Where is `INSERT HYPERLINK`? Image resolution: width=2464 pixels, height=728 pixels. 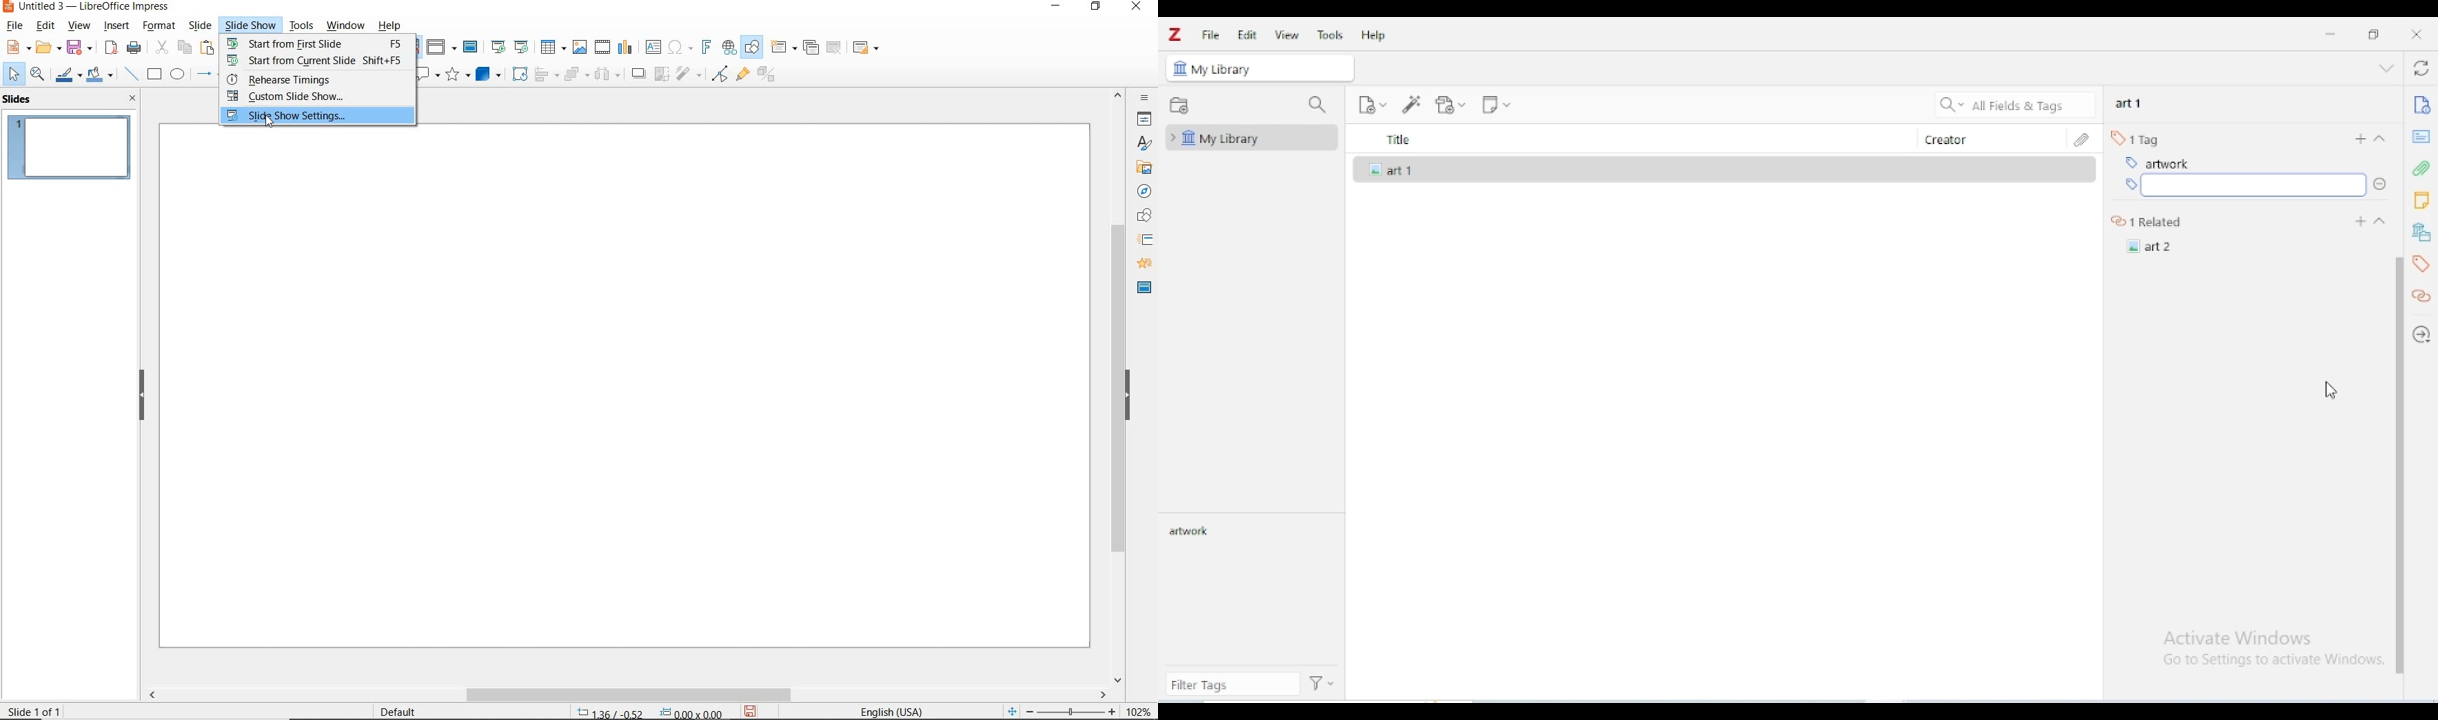
INSERT HYPERLINK is located at coordinates (728, 46).